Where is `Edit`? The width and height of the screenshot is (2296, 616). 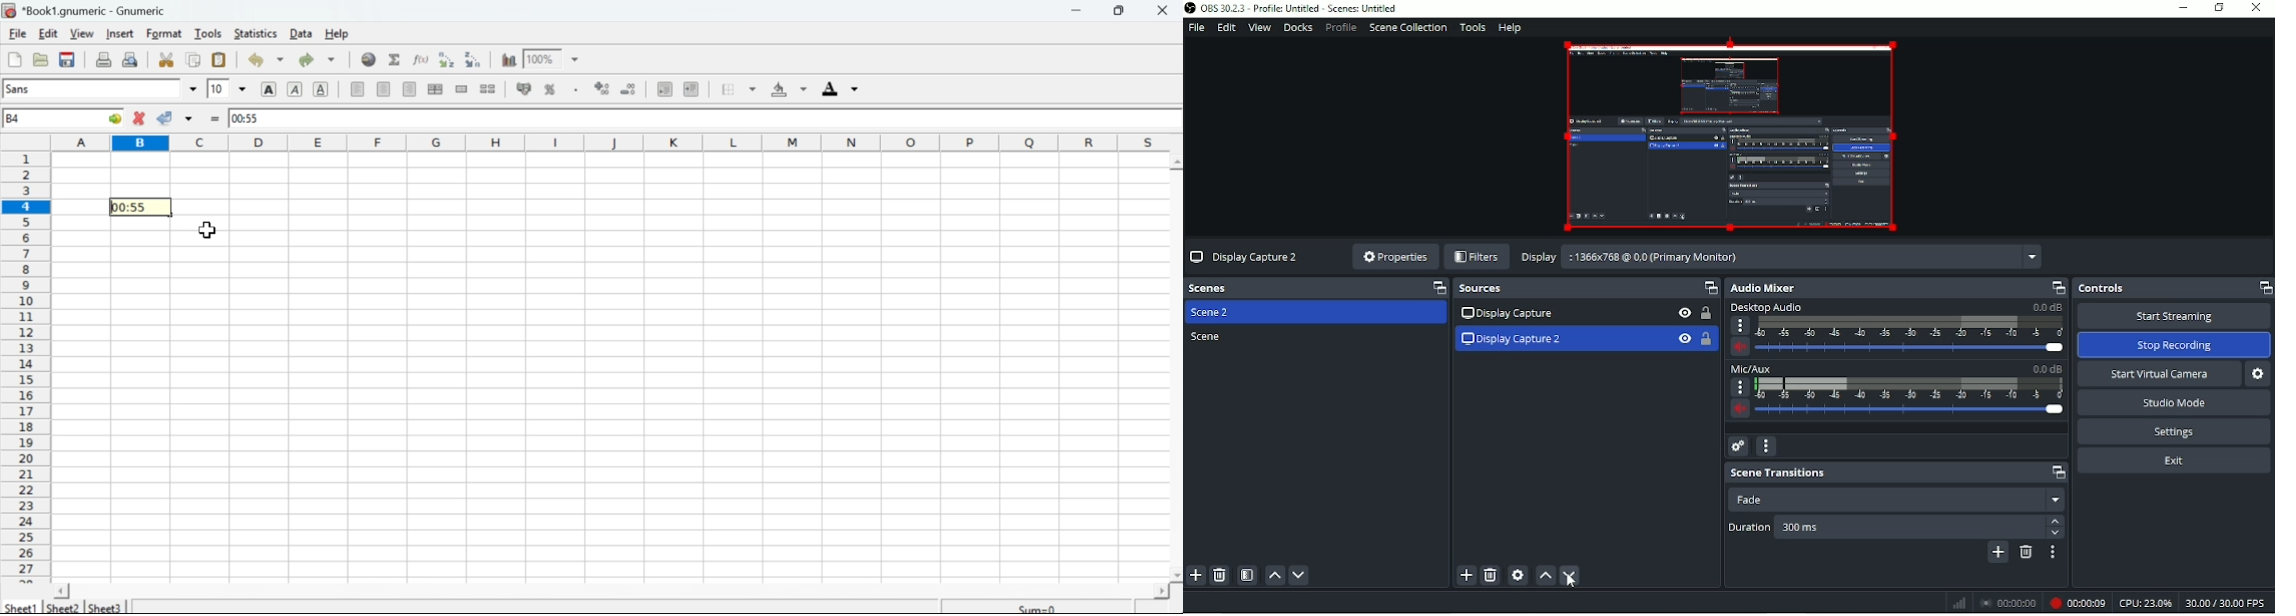
Edit is located at coordinates (49, 33).